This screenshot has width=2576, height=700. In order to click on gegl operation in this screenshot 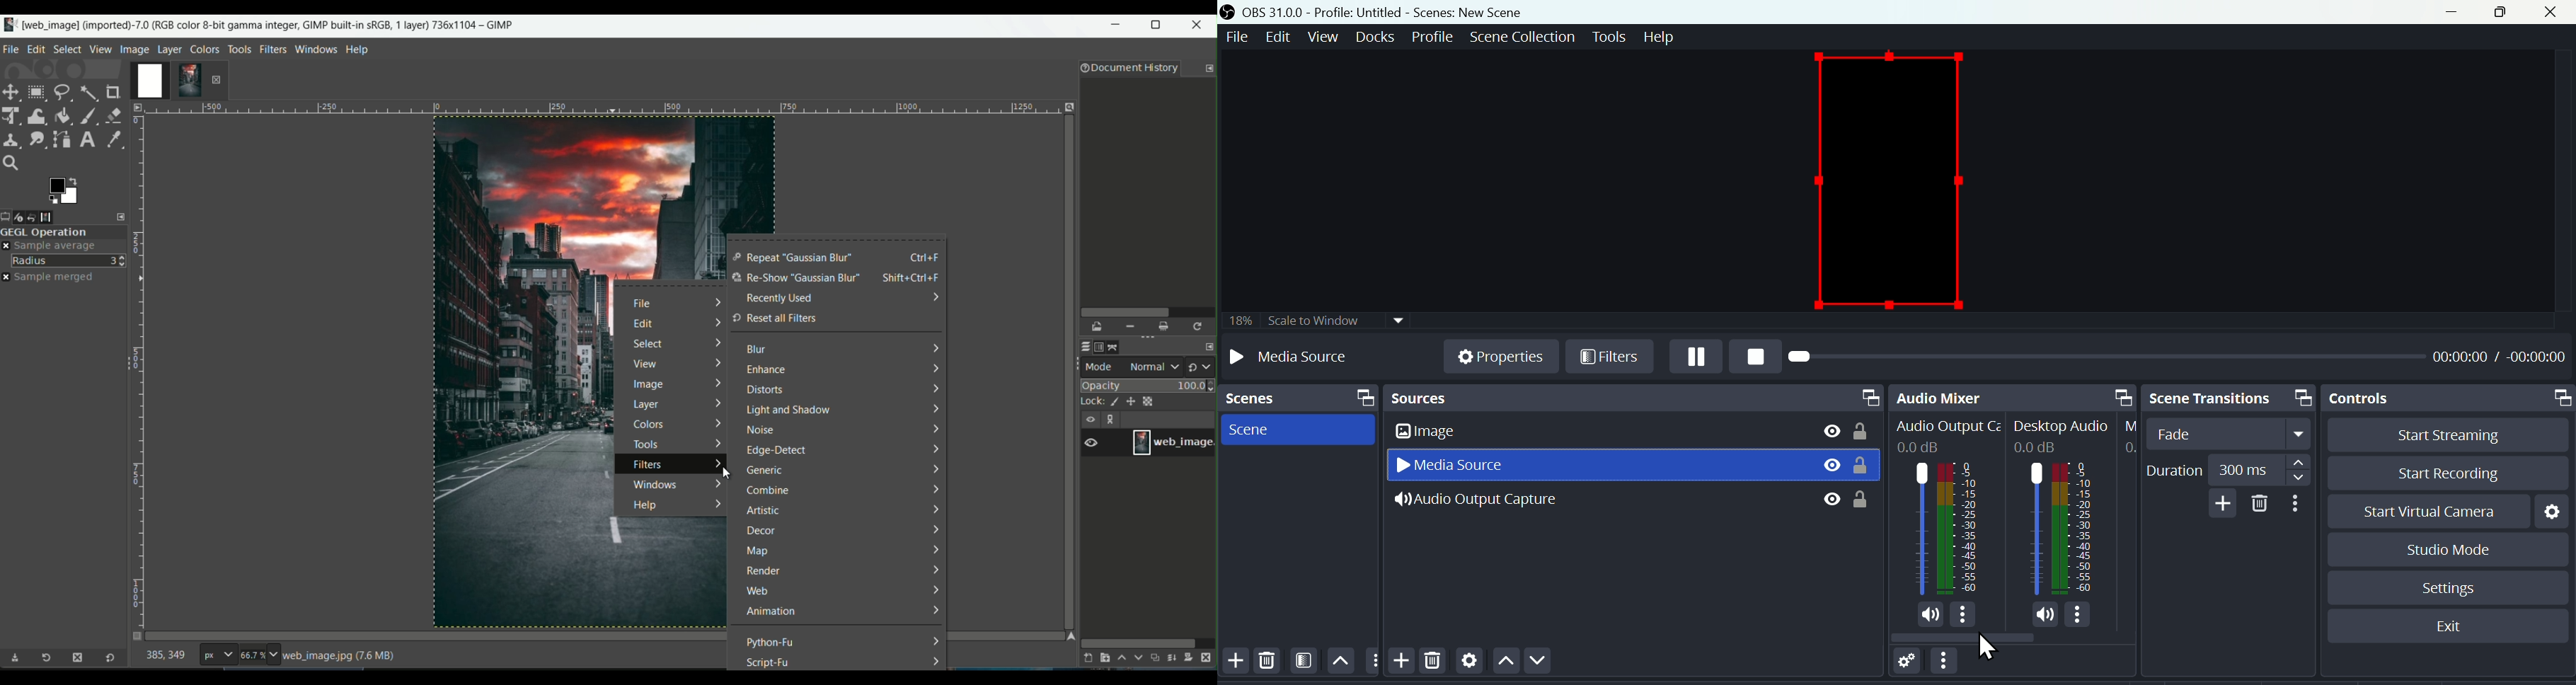, I will do `click(63, 232)`.